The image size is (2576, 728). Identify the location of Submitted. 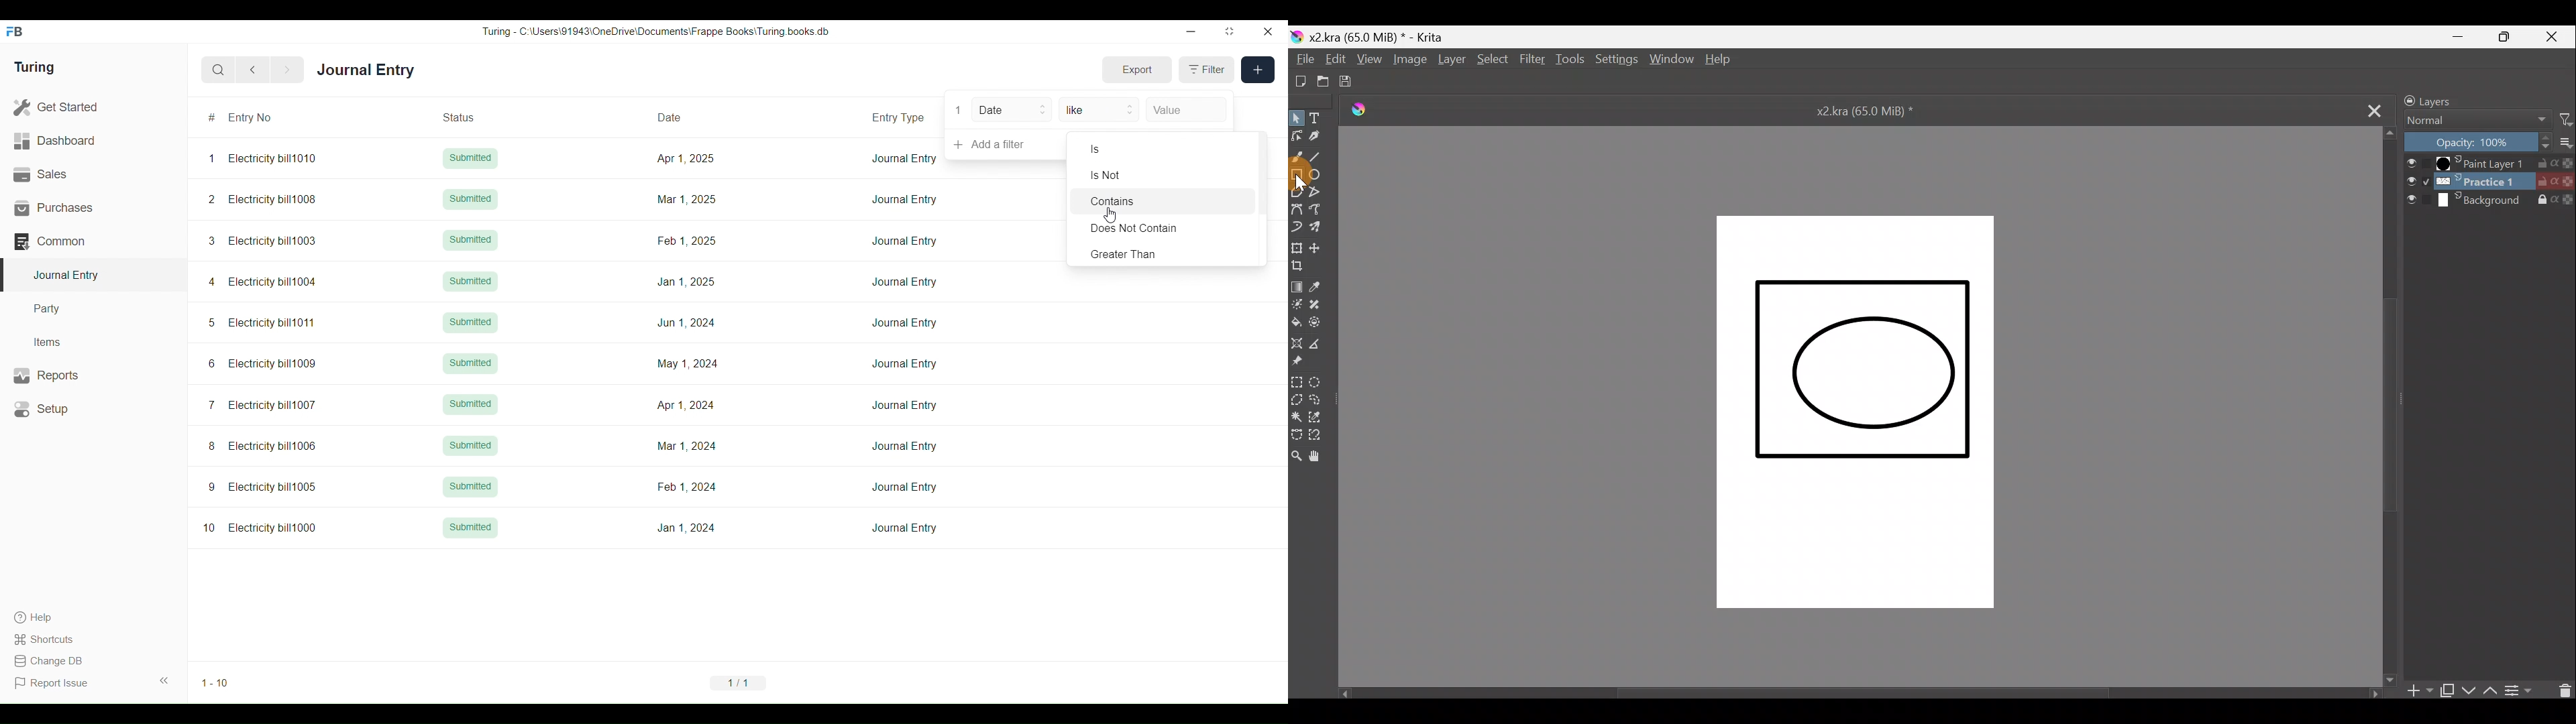
(470, 282).